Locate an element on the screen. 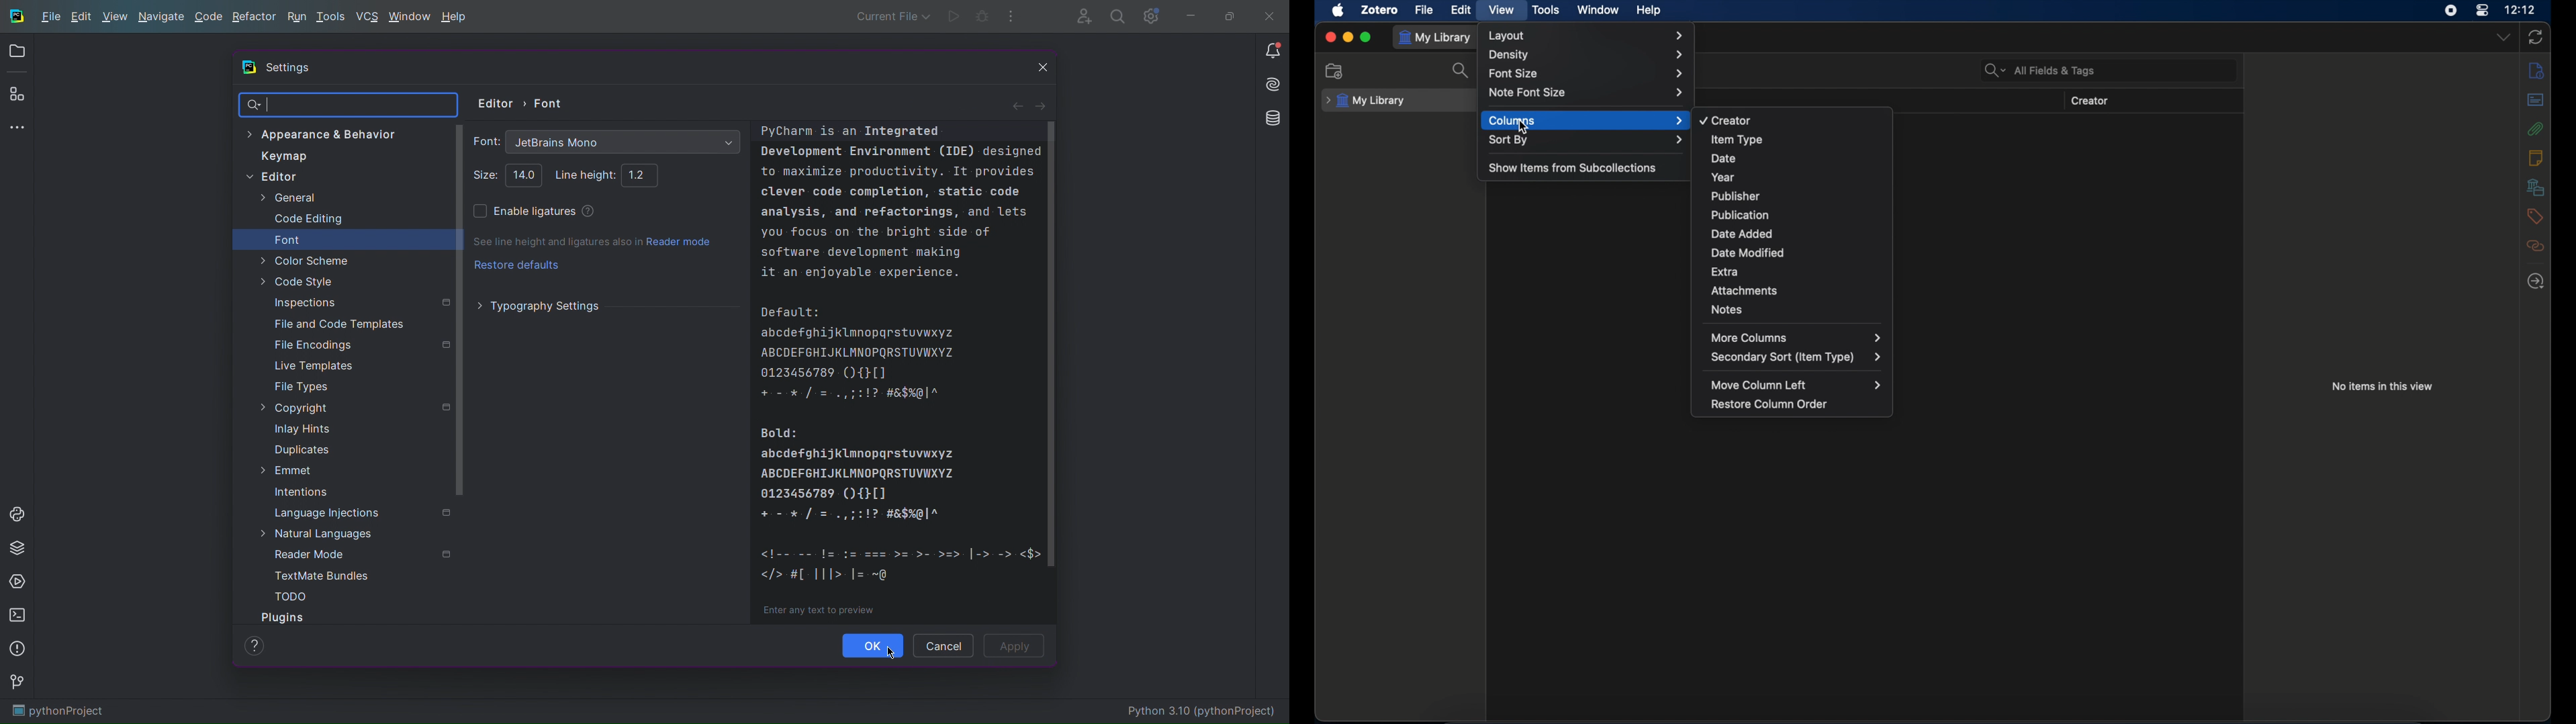 The width and height of the screenshot is (2576, 728). show item from subcollections is located at coordinates (1575, 167).